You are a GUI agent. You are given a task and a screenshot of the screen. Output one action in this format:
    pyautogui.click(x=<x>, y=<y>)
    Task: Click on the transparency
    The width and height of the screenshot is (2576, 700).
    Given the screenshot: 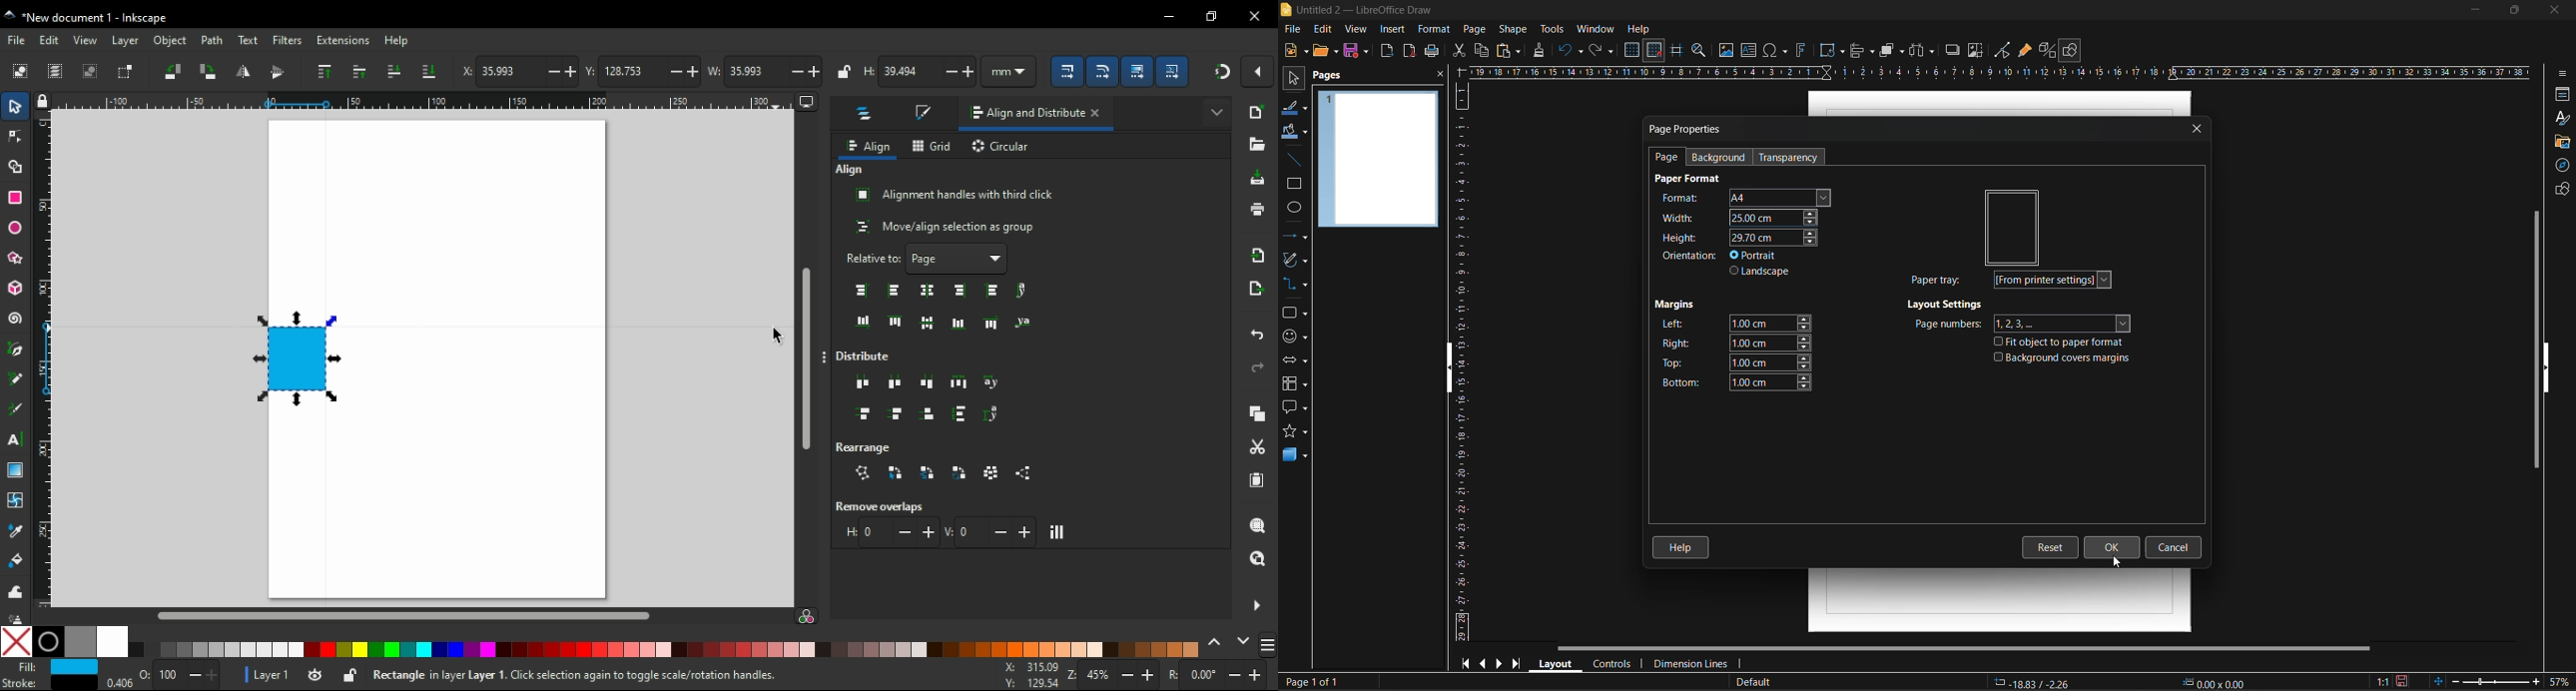 What is the action you would take?
    pyautogui.click(x=1791, y=158)
    